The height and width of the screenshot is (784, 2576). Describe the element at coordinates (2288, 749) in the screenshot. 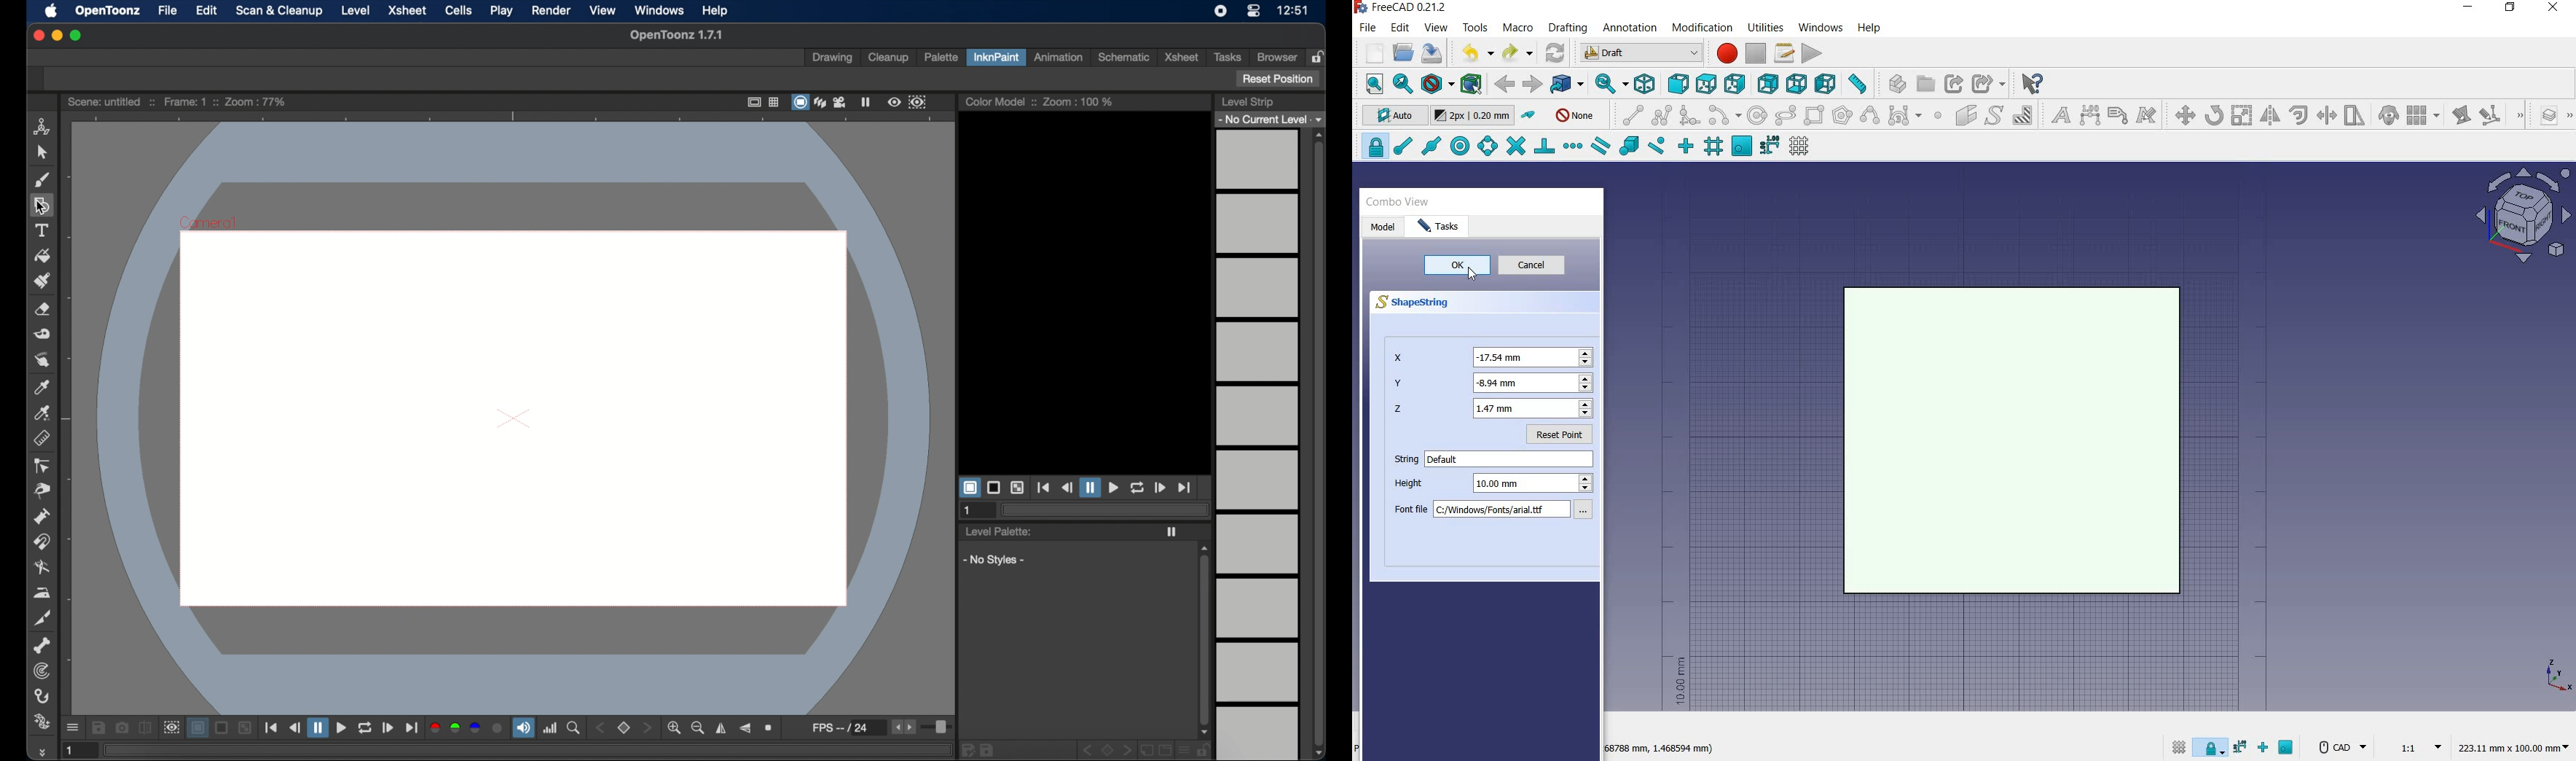

I see `snap working plane` at that location.